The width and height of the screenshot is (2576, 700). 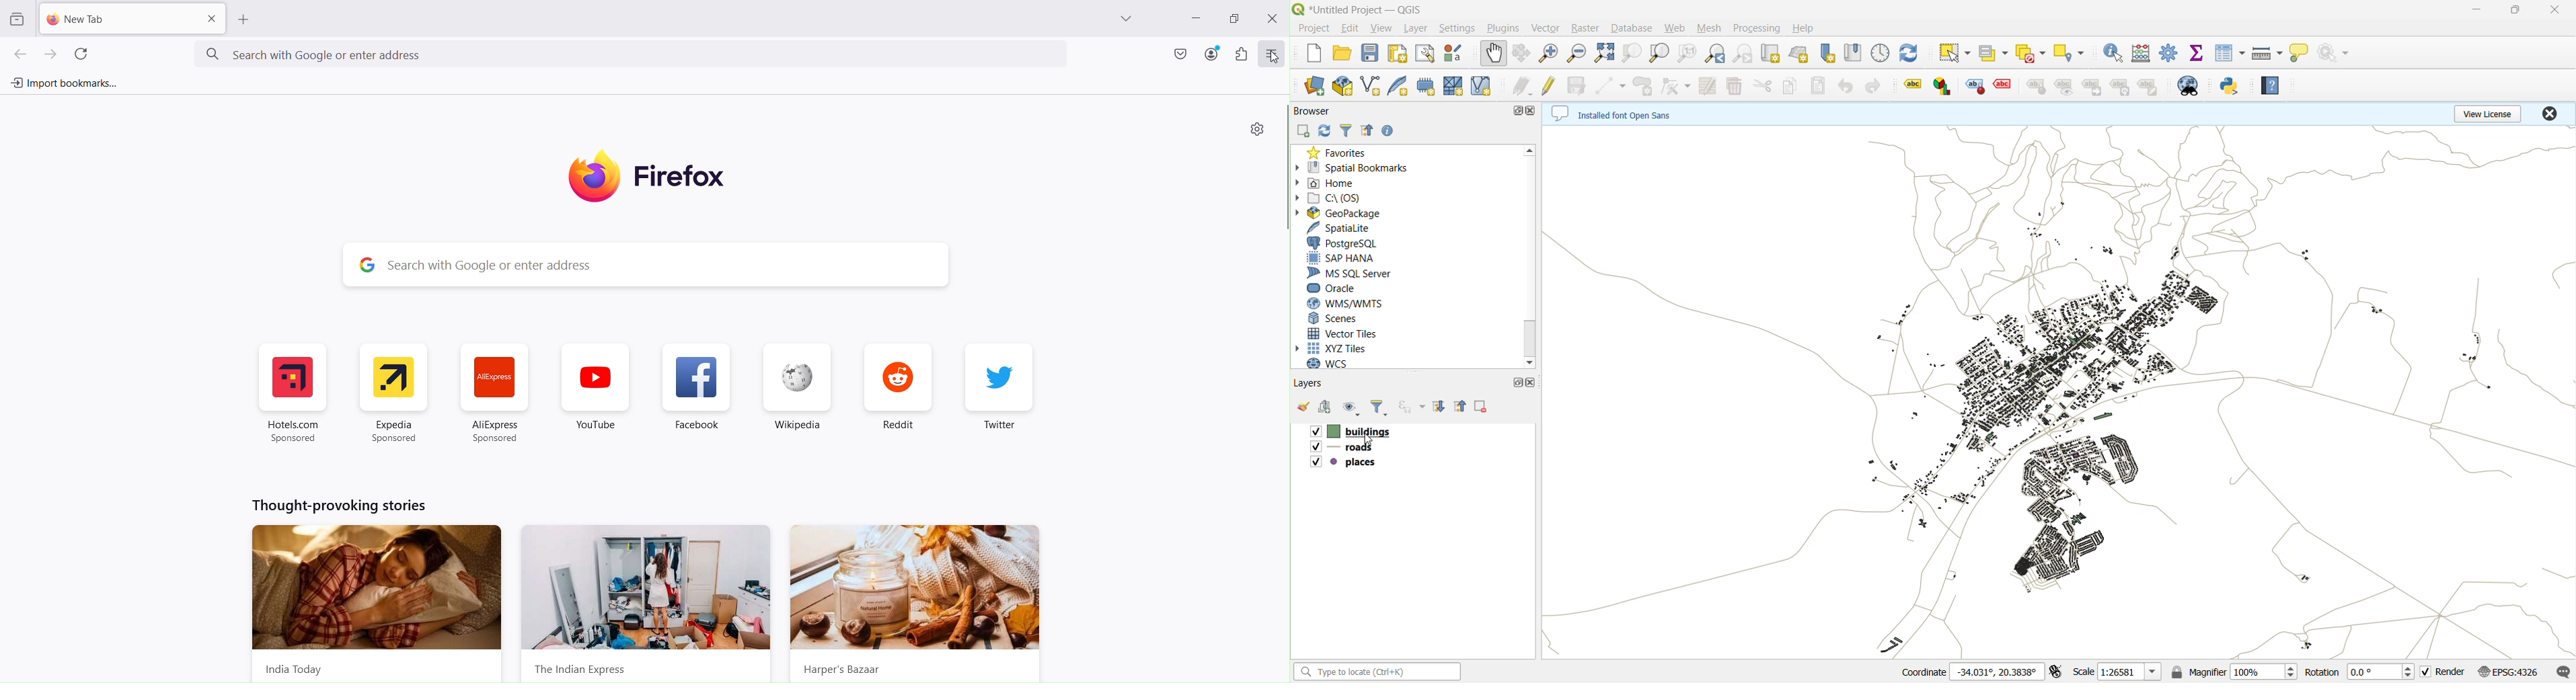 I want to click on zoom in, so click(x=1549, y=54).